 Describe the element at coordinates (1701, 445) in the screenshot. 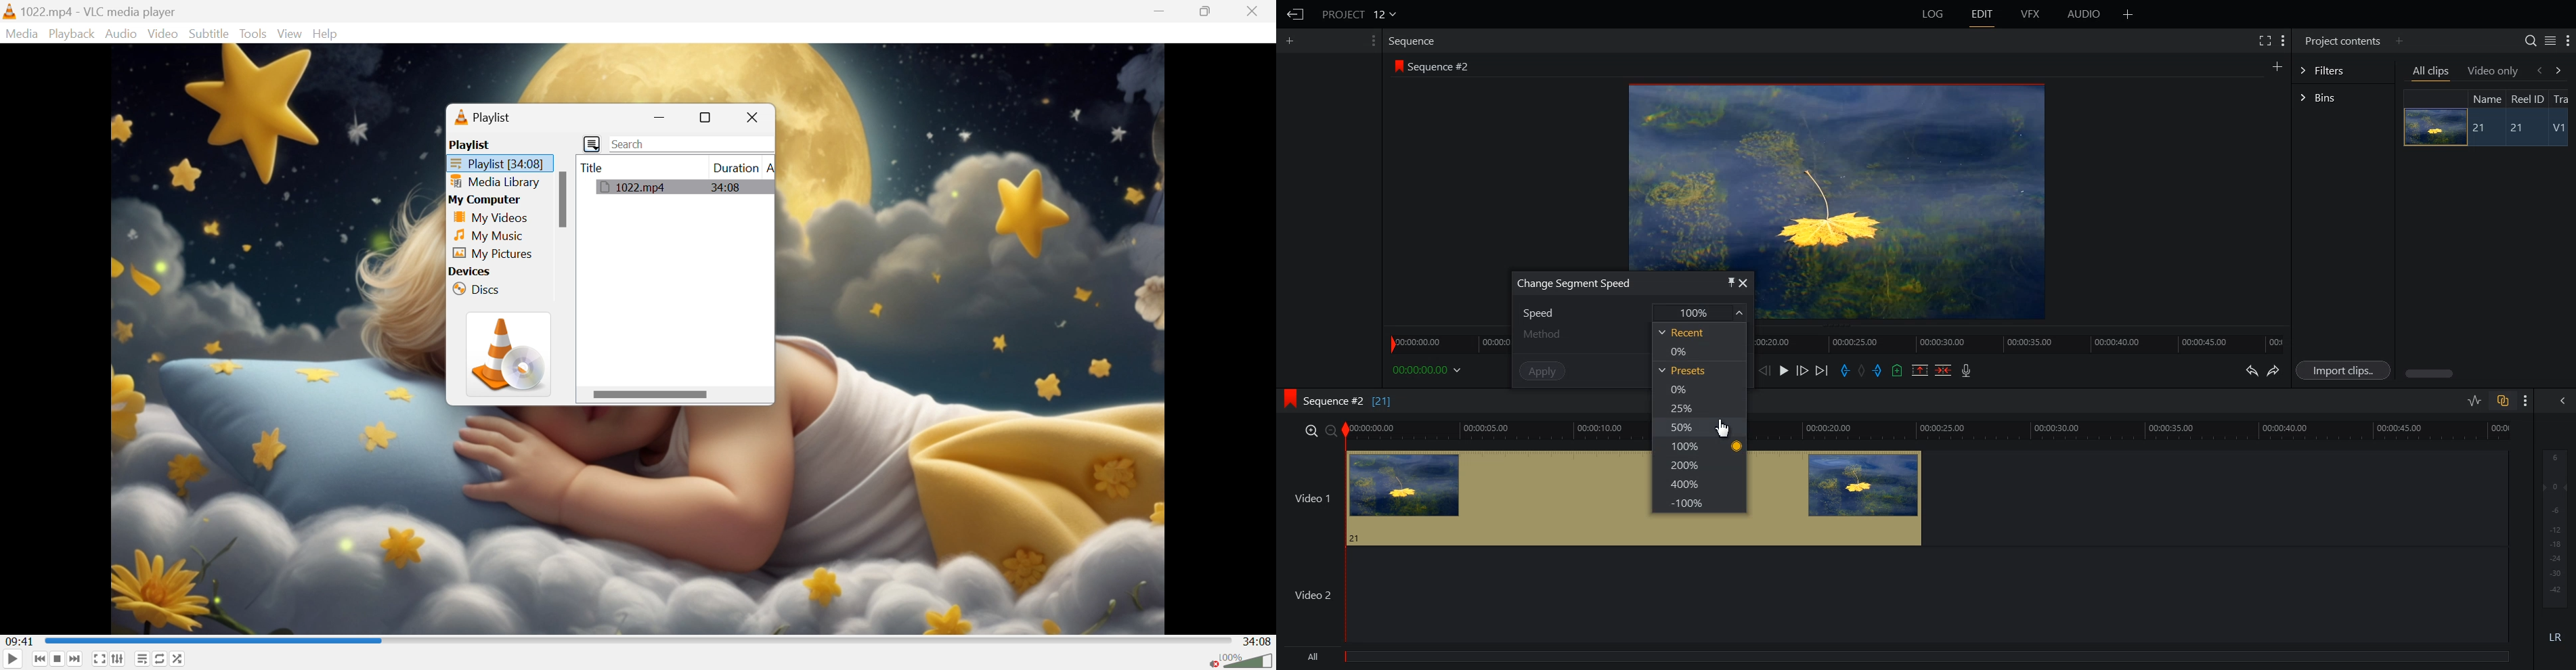

I see `100%` at that location.